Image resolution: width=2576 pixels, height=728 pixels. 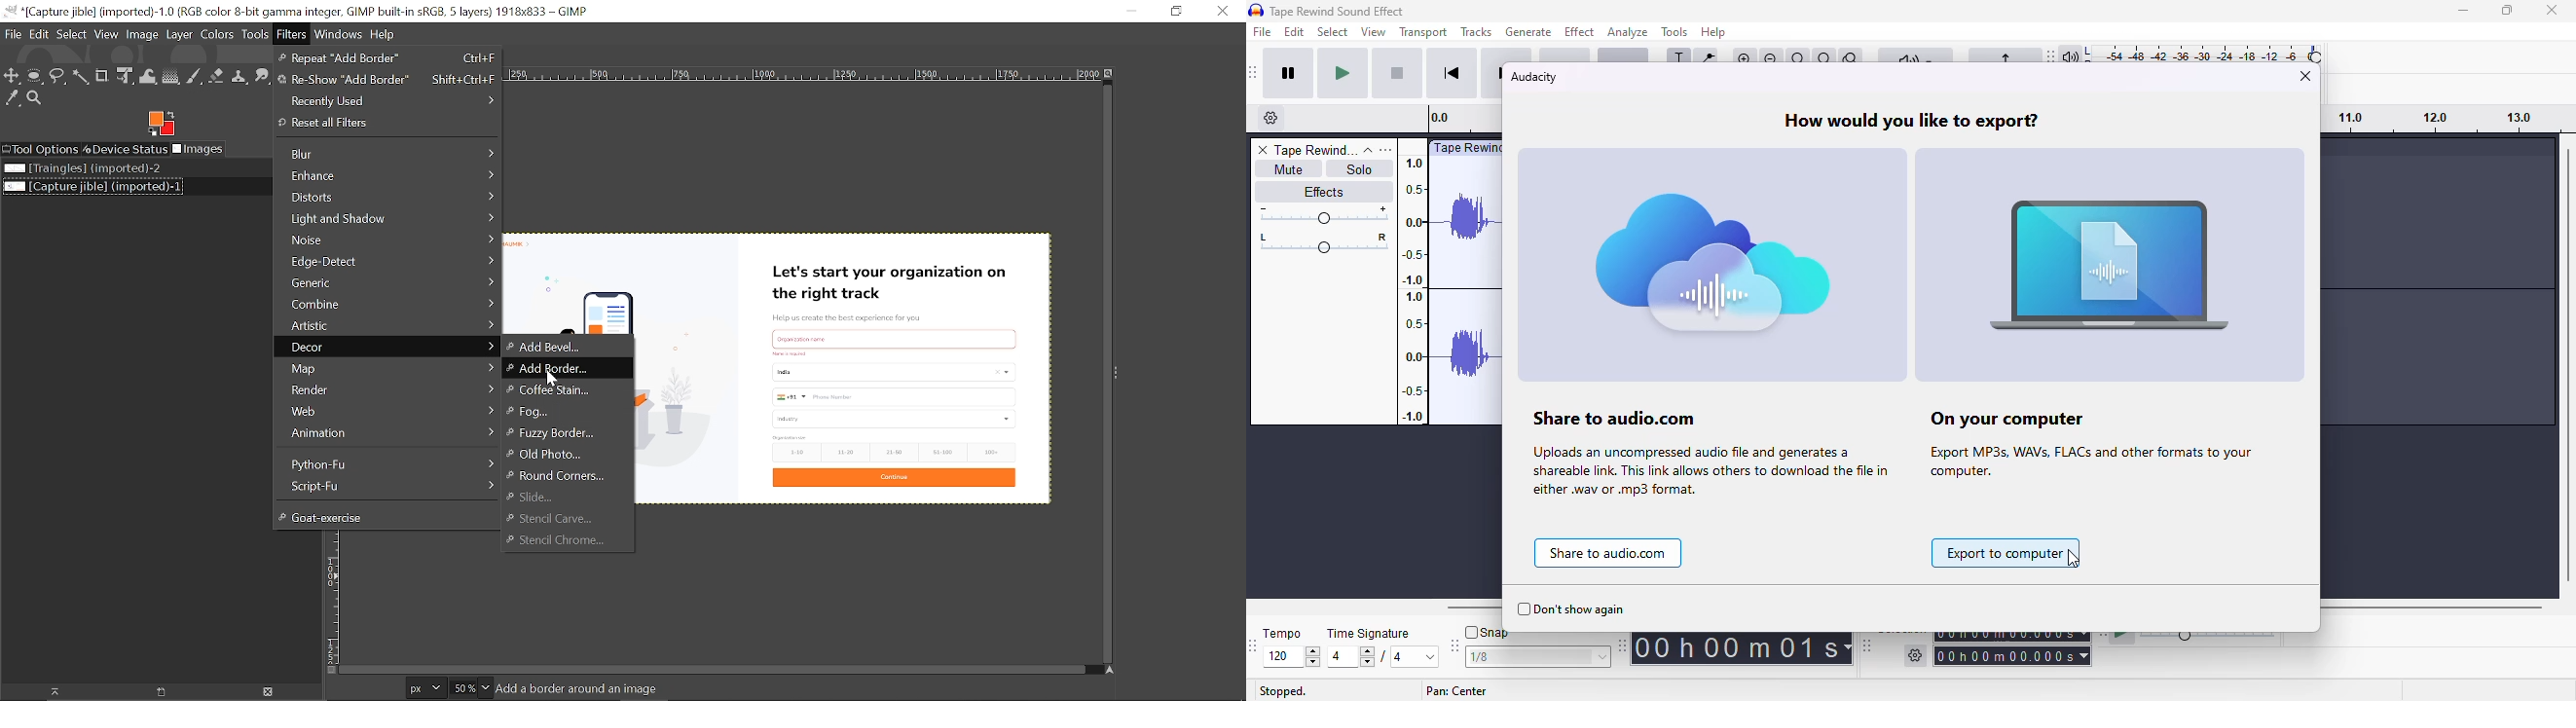 What do you see at coordinates (1476, 32) in the screenshot?
I see `tracks` at bounding box center [1476, 32].